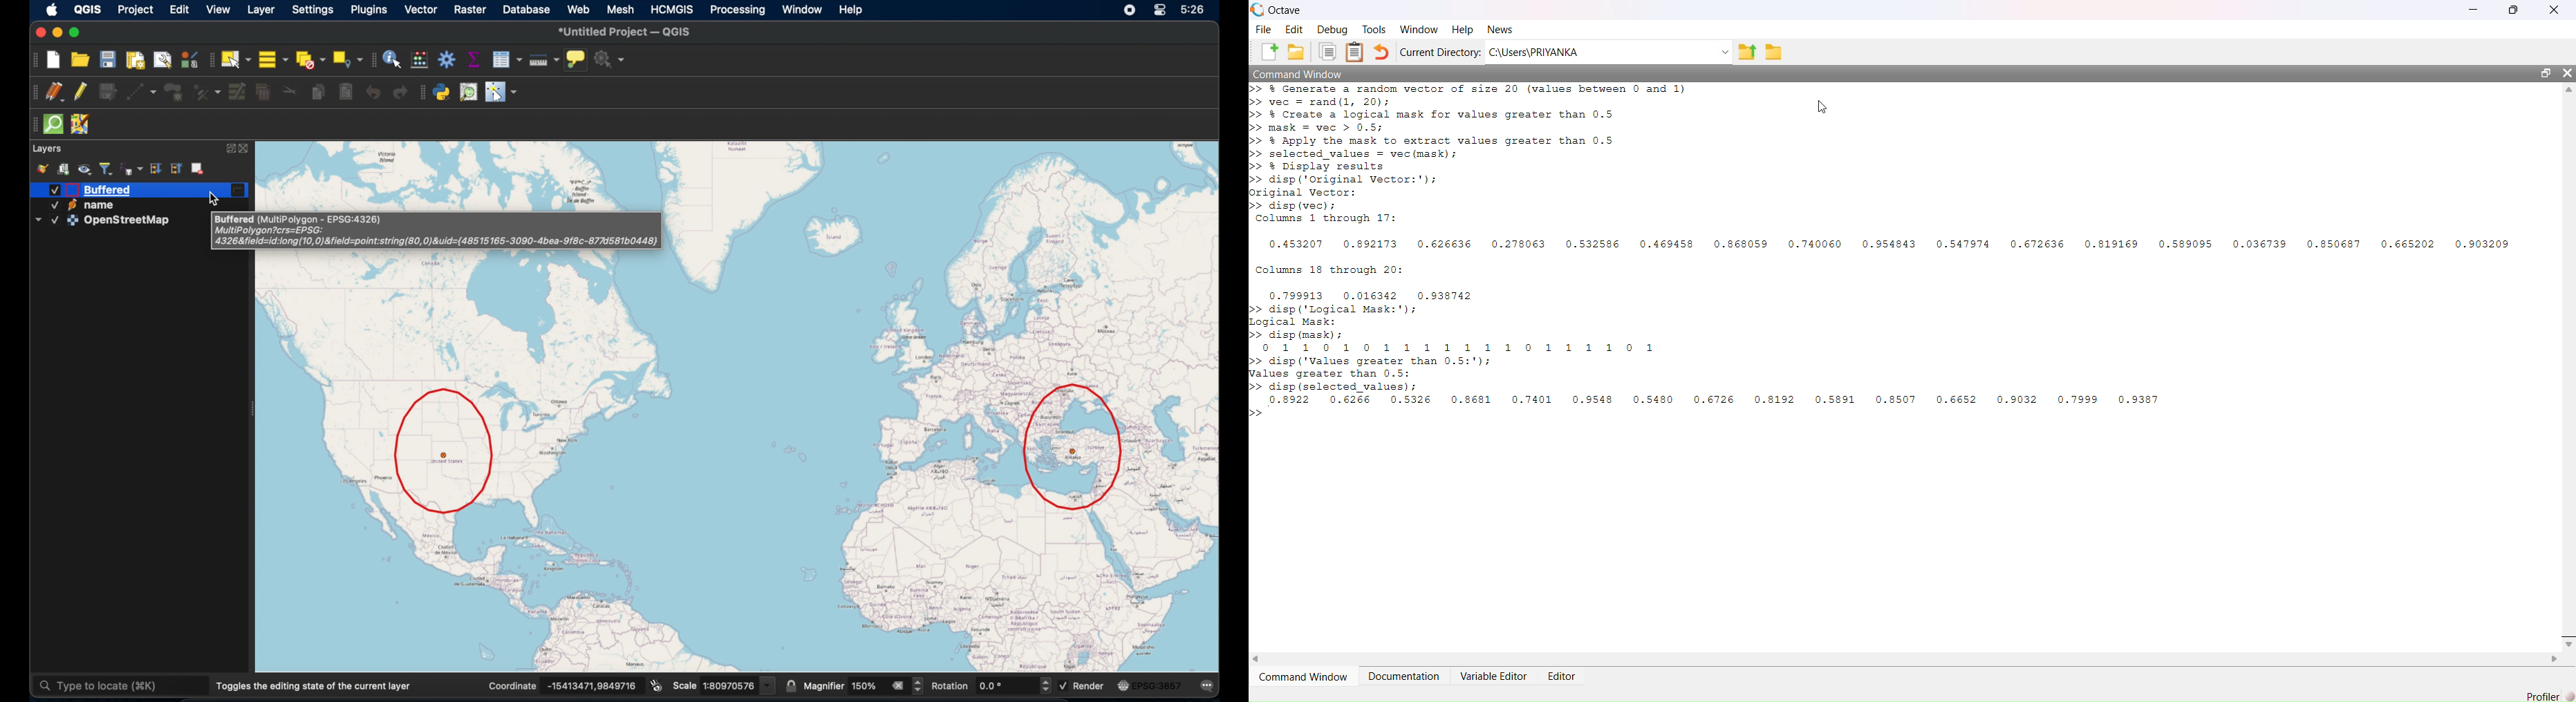 The image size is (2576, 728). I want to click on Minimize, so click(2476, 10).